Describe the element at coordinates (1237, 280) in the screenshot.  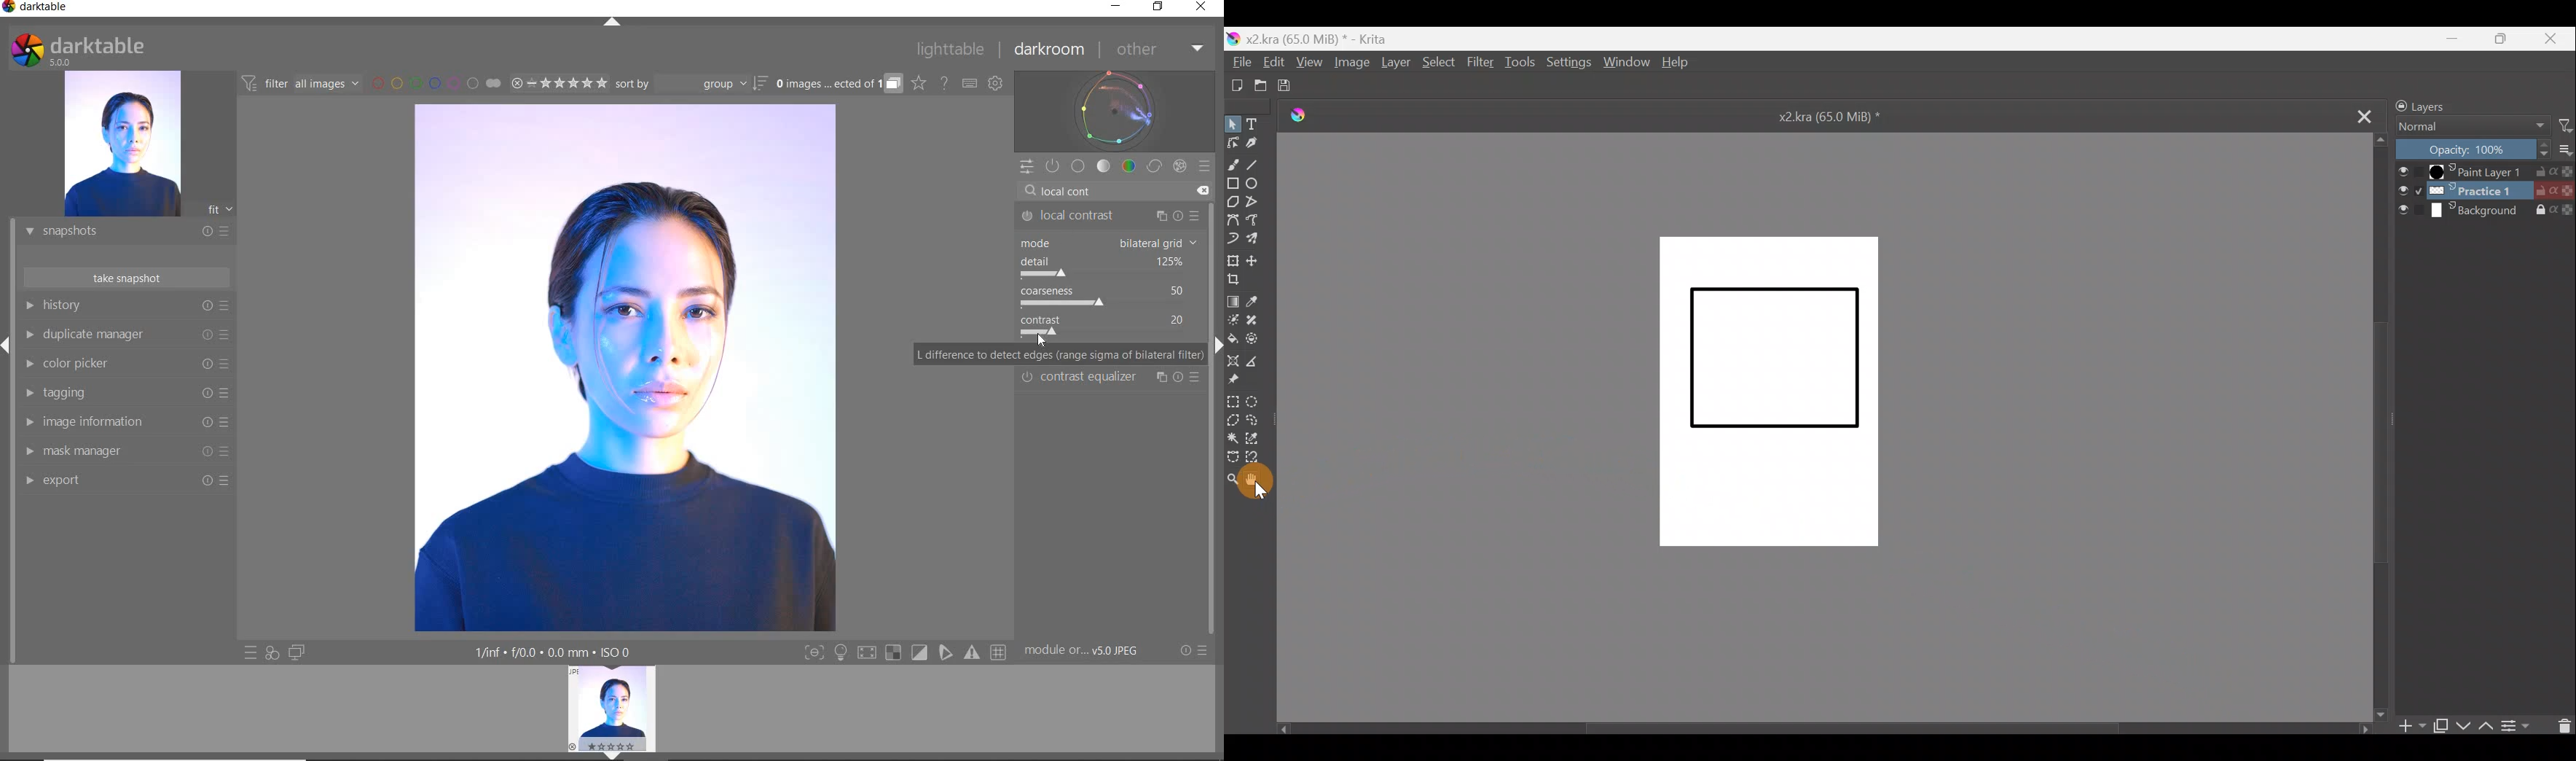
I see `Crop image to an area` at that location.